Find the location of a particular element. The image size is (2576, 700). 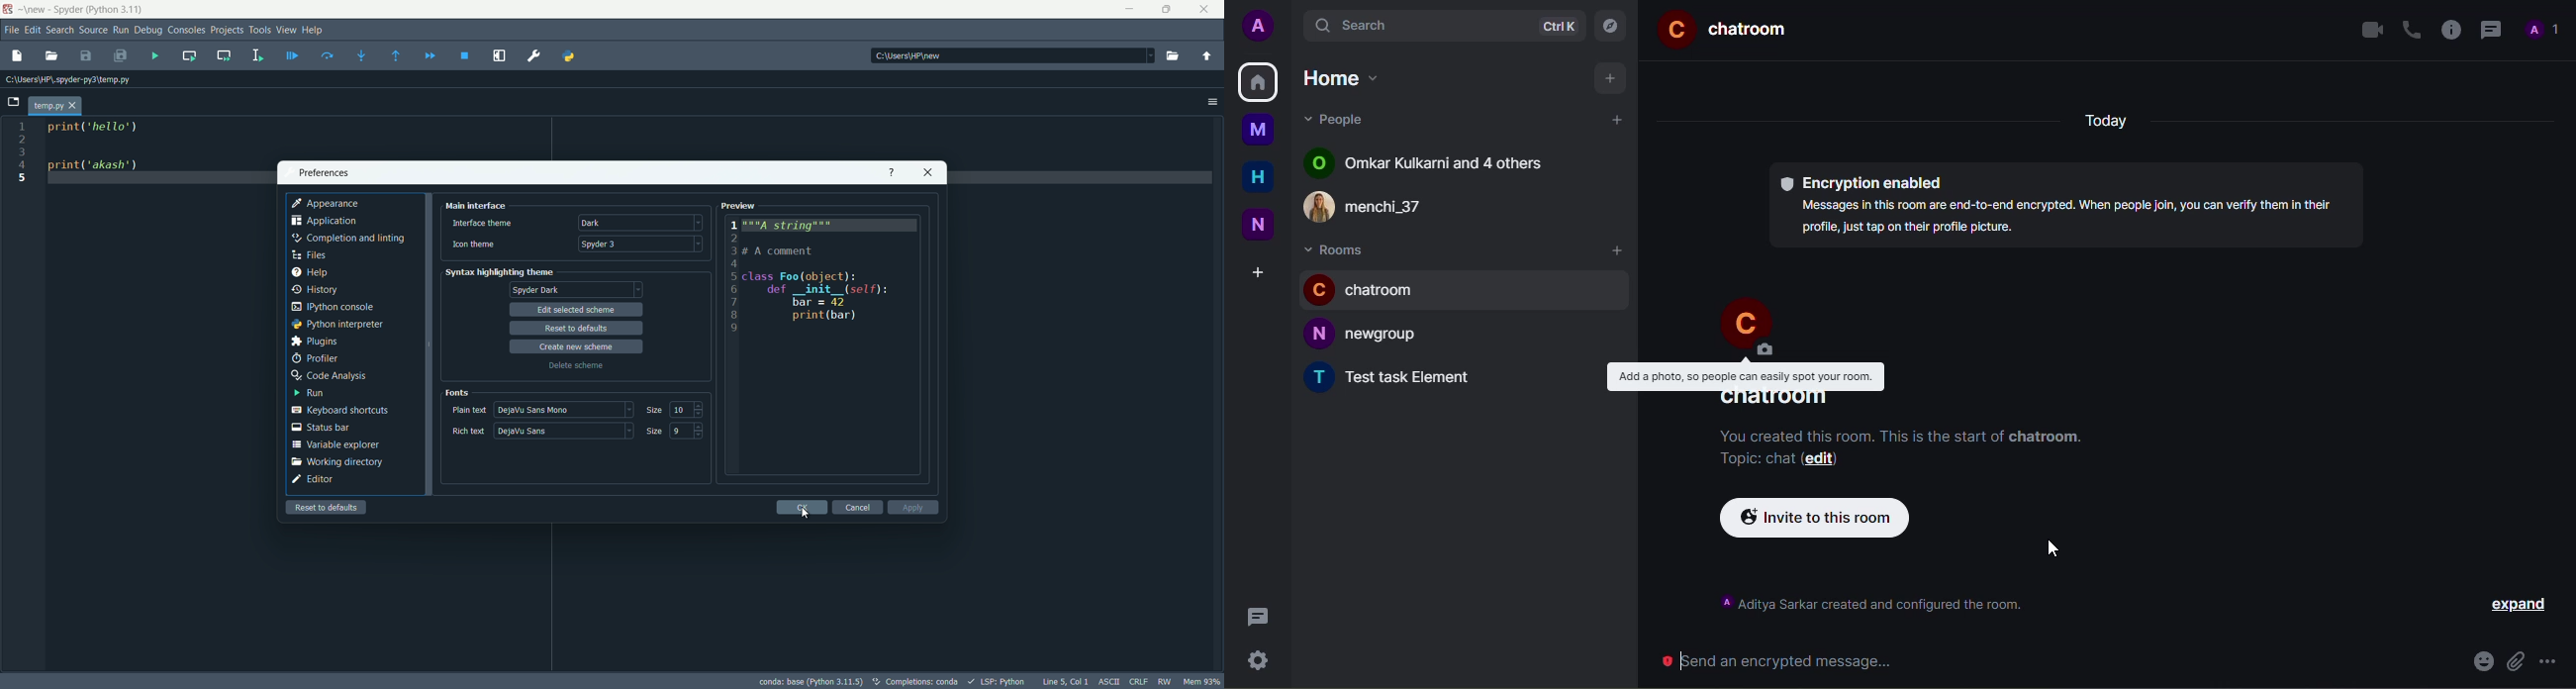

profile pic is located at coordinates (1744, 323).